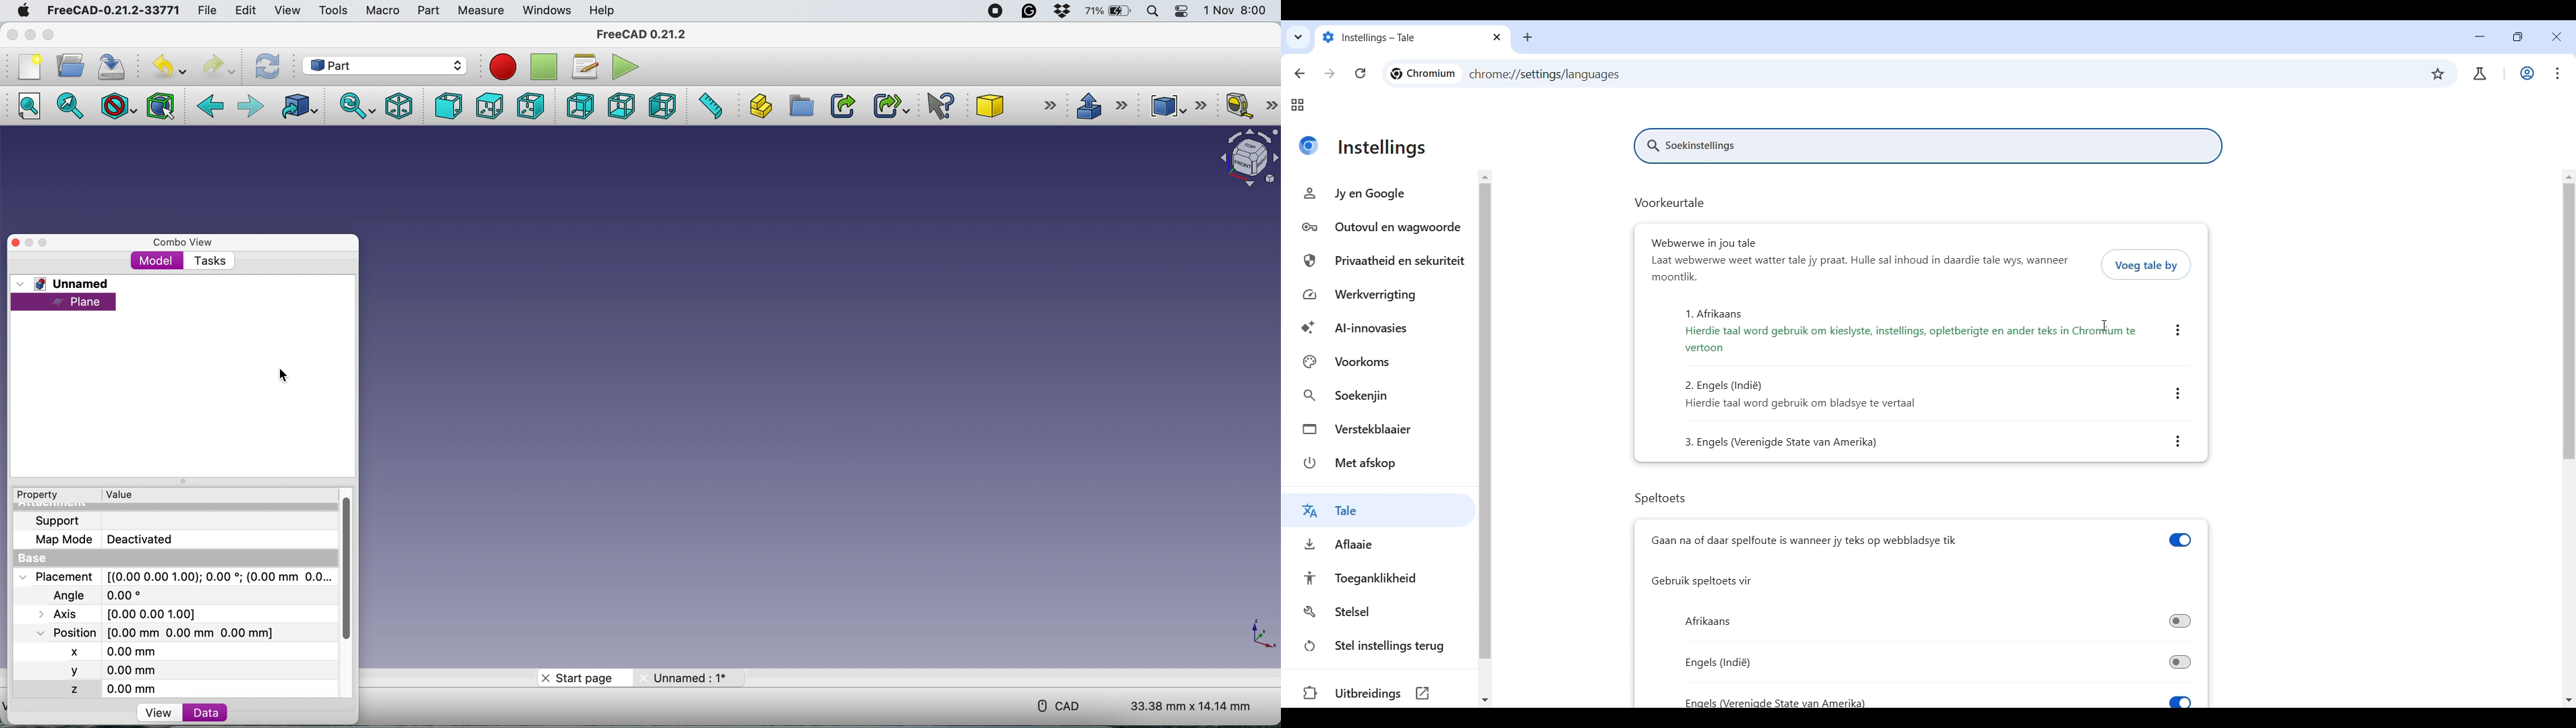 The image size is (2576, 728). What do you see at coordinates (580, 105) in the screenshot?
I see `rear` at bounding box center [580, 105].